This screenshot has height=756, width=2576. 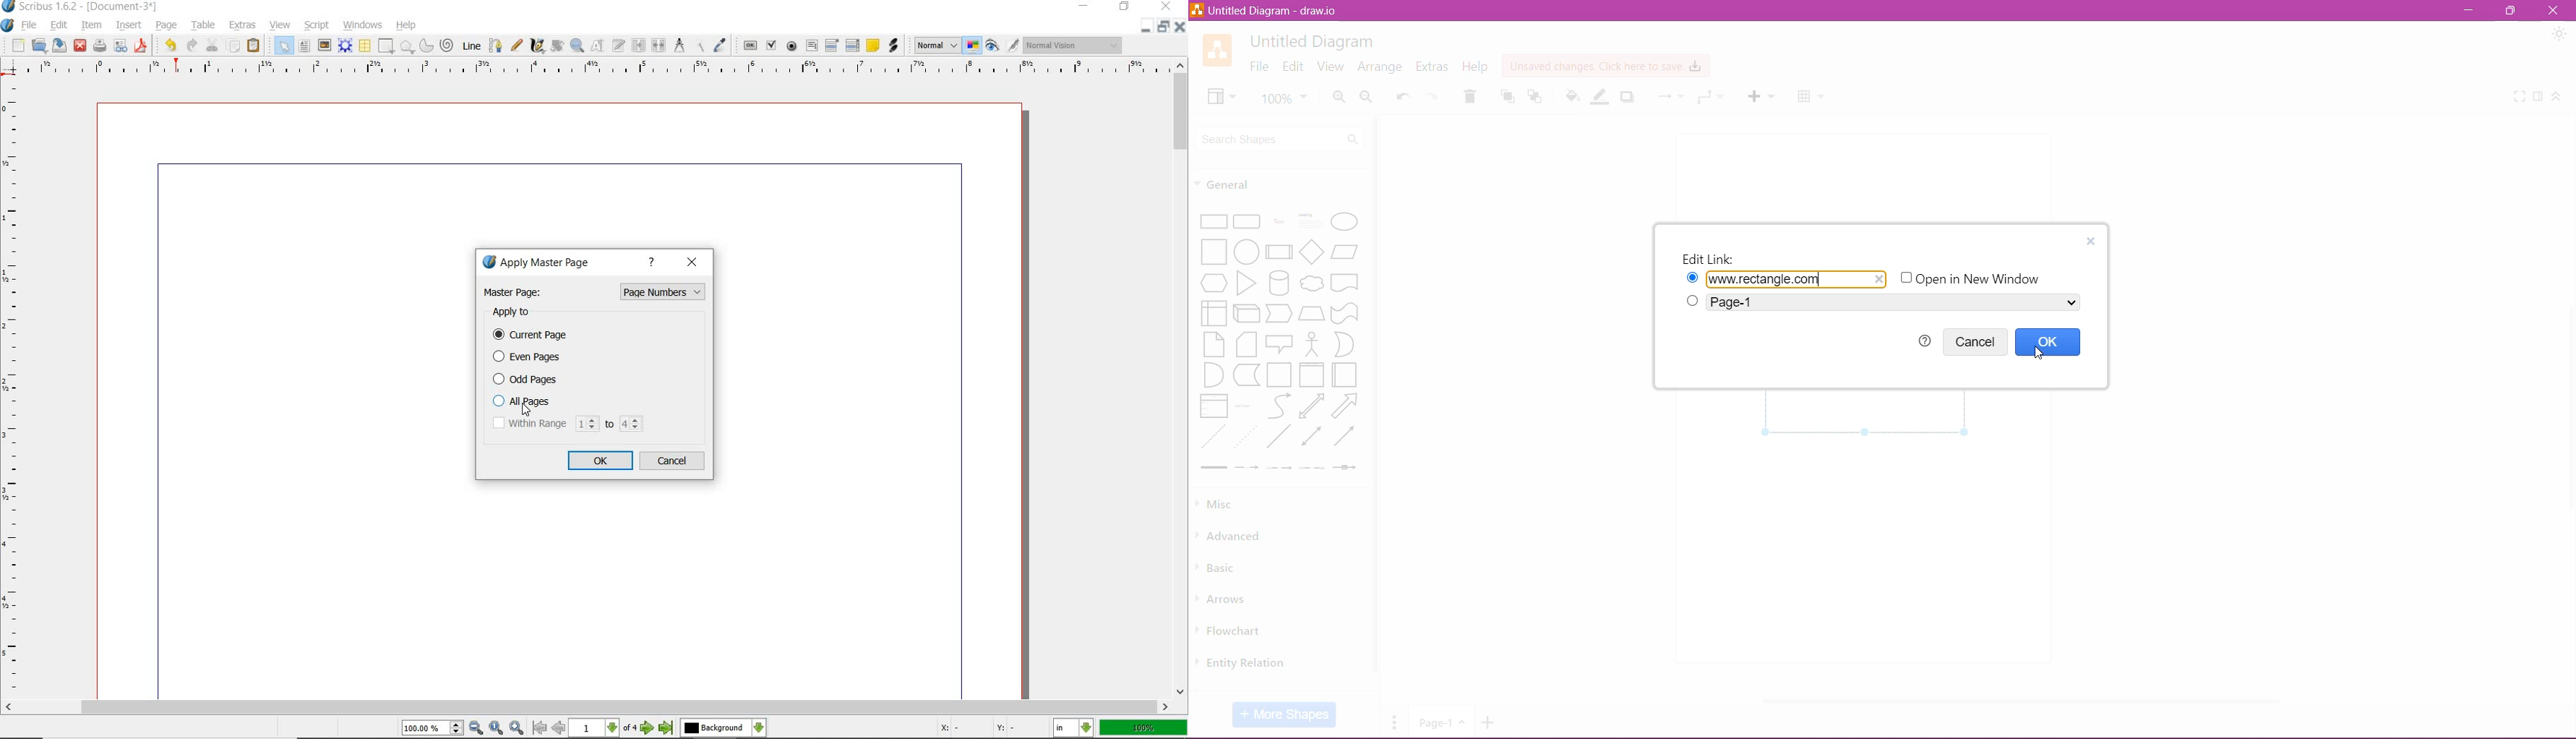 What do you see at coordinates (432, 728) in the screenshot?
I see `Zoom 100.00%` at bounding box center [432, 728].